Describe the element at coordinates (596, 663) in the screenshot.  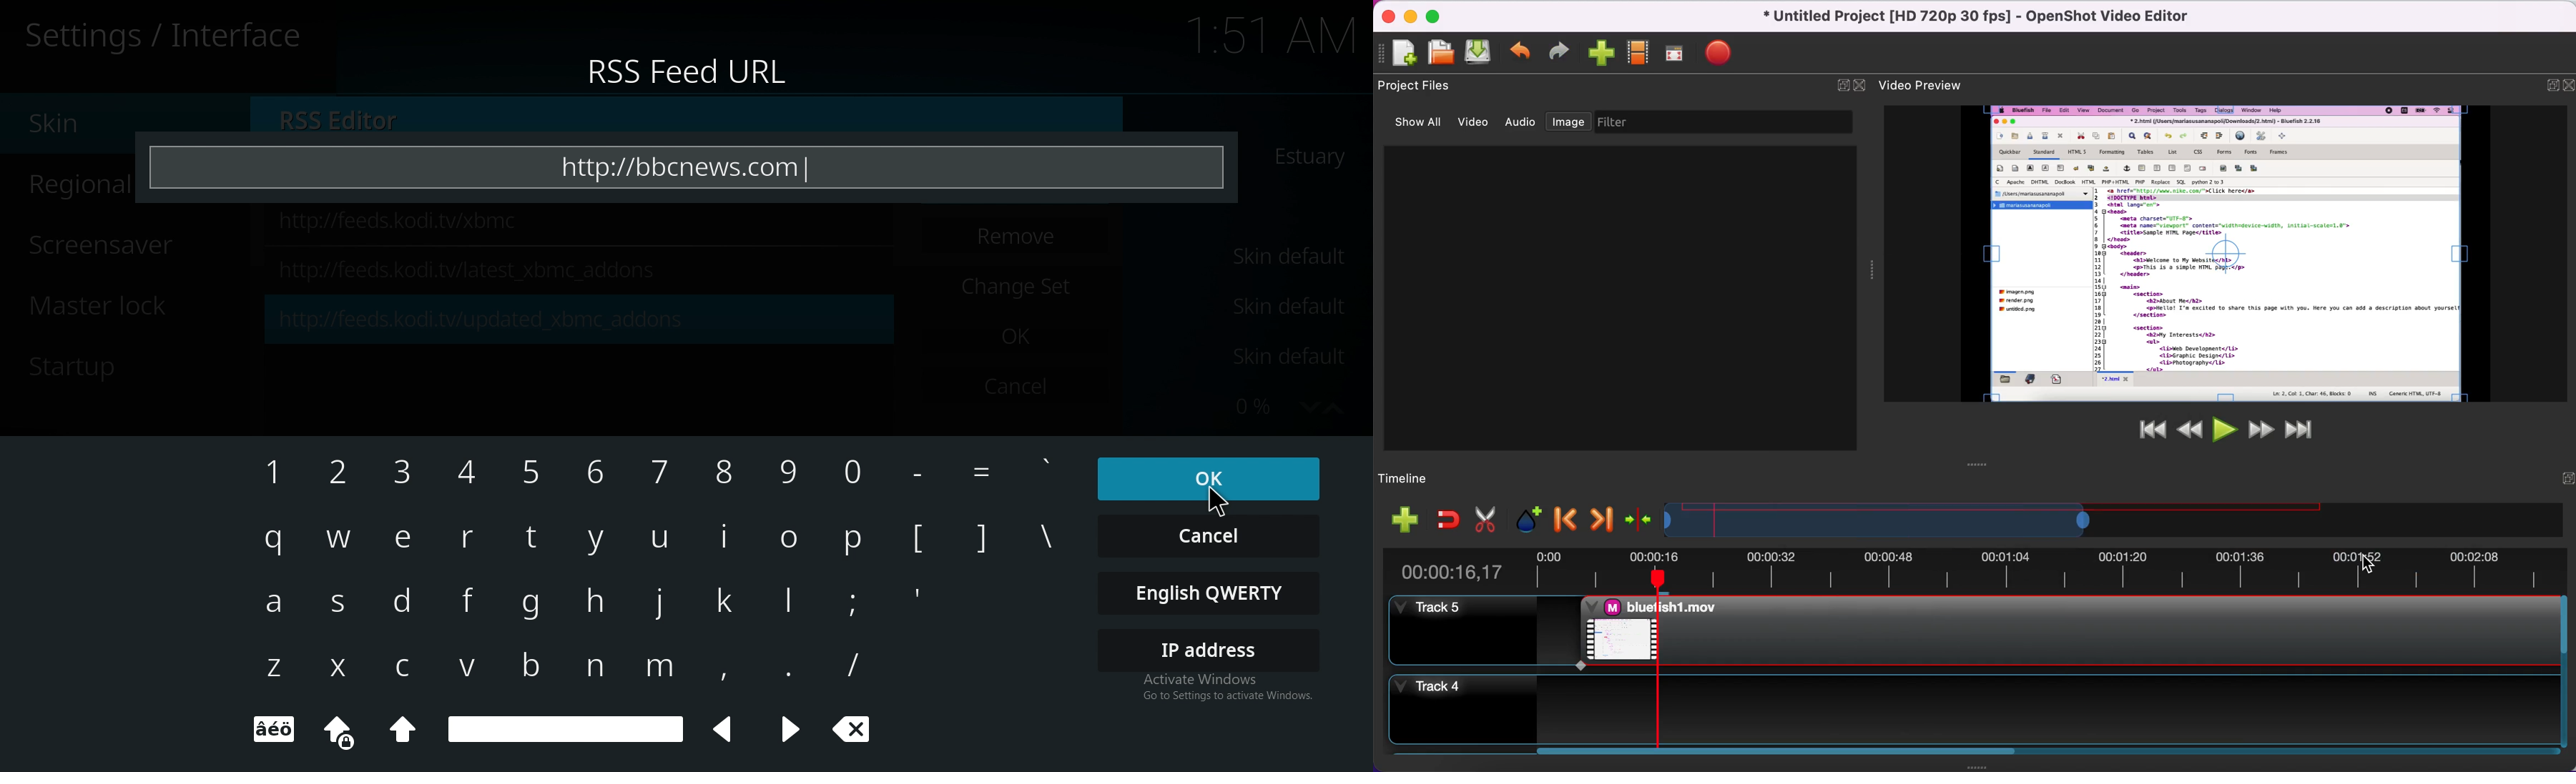
I see `keyboard Input` at that location.